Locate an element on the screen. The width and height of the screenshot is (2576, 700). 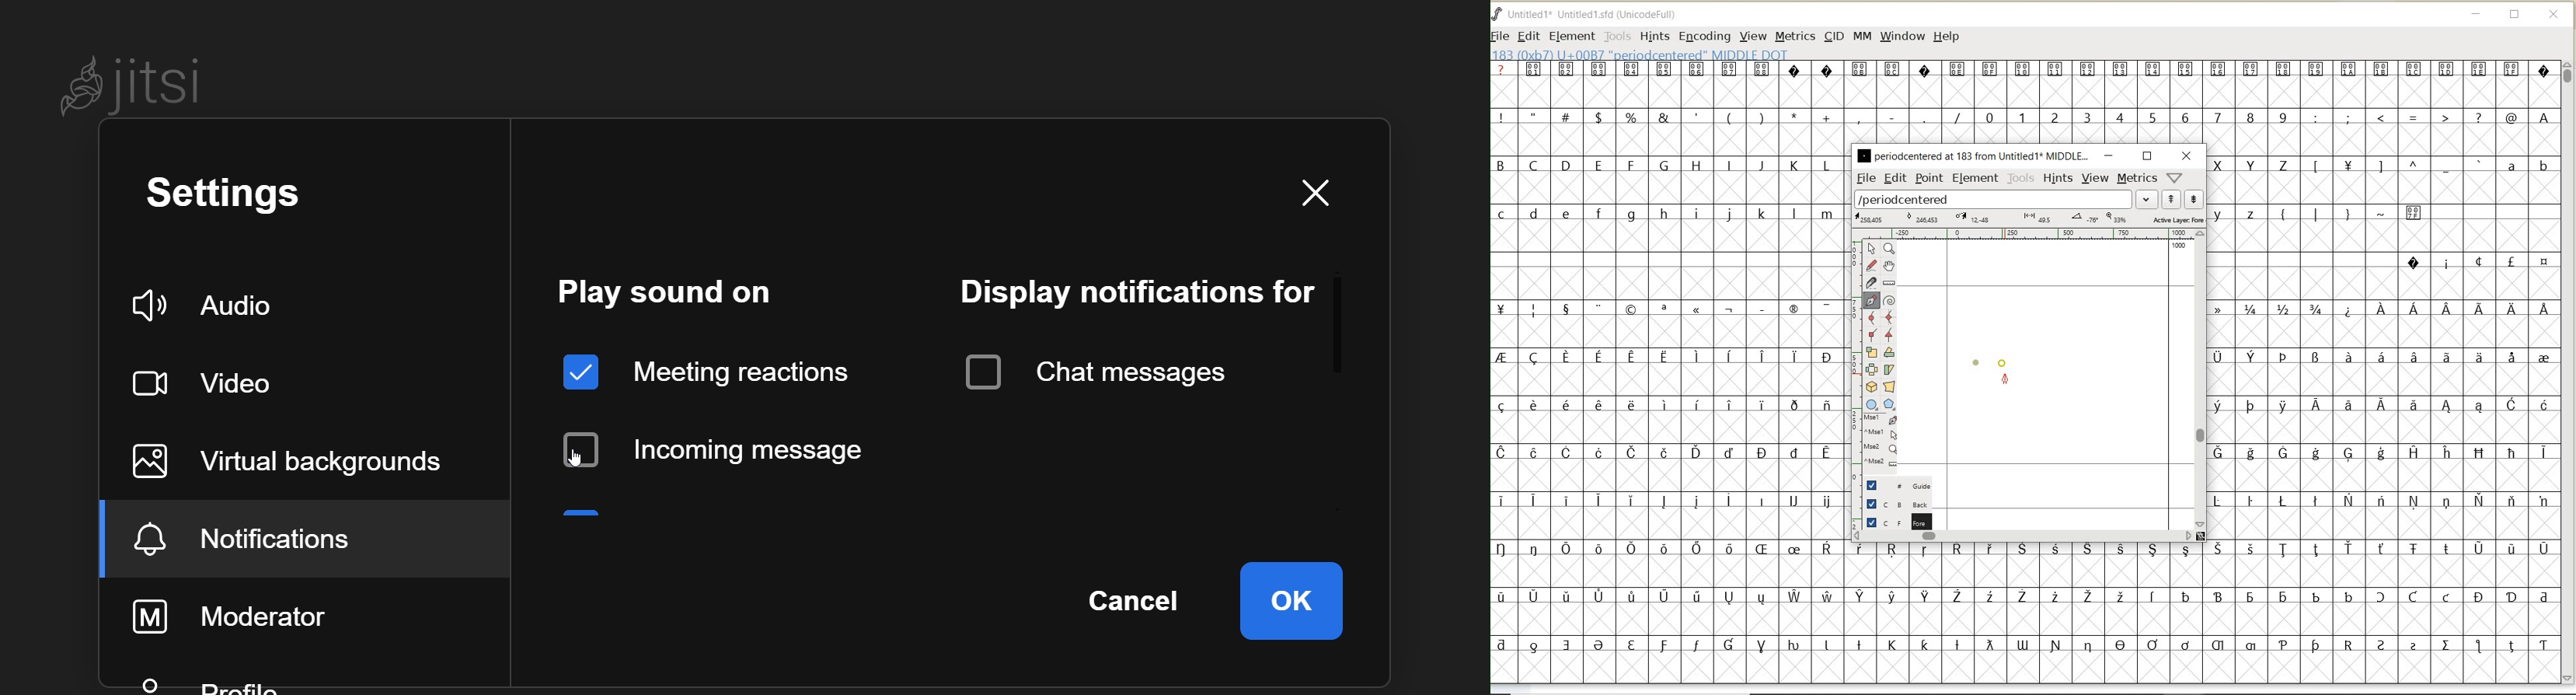
scrollbar is located at coordinates (2202, 378).